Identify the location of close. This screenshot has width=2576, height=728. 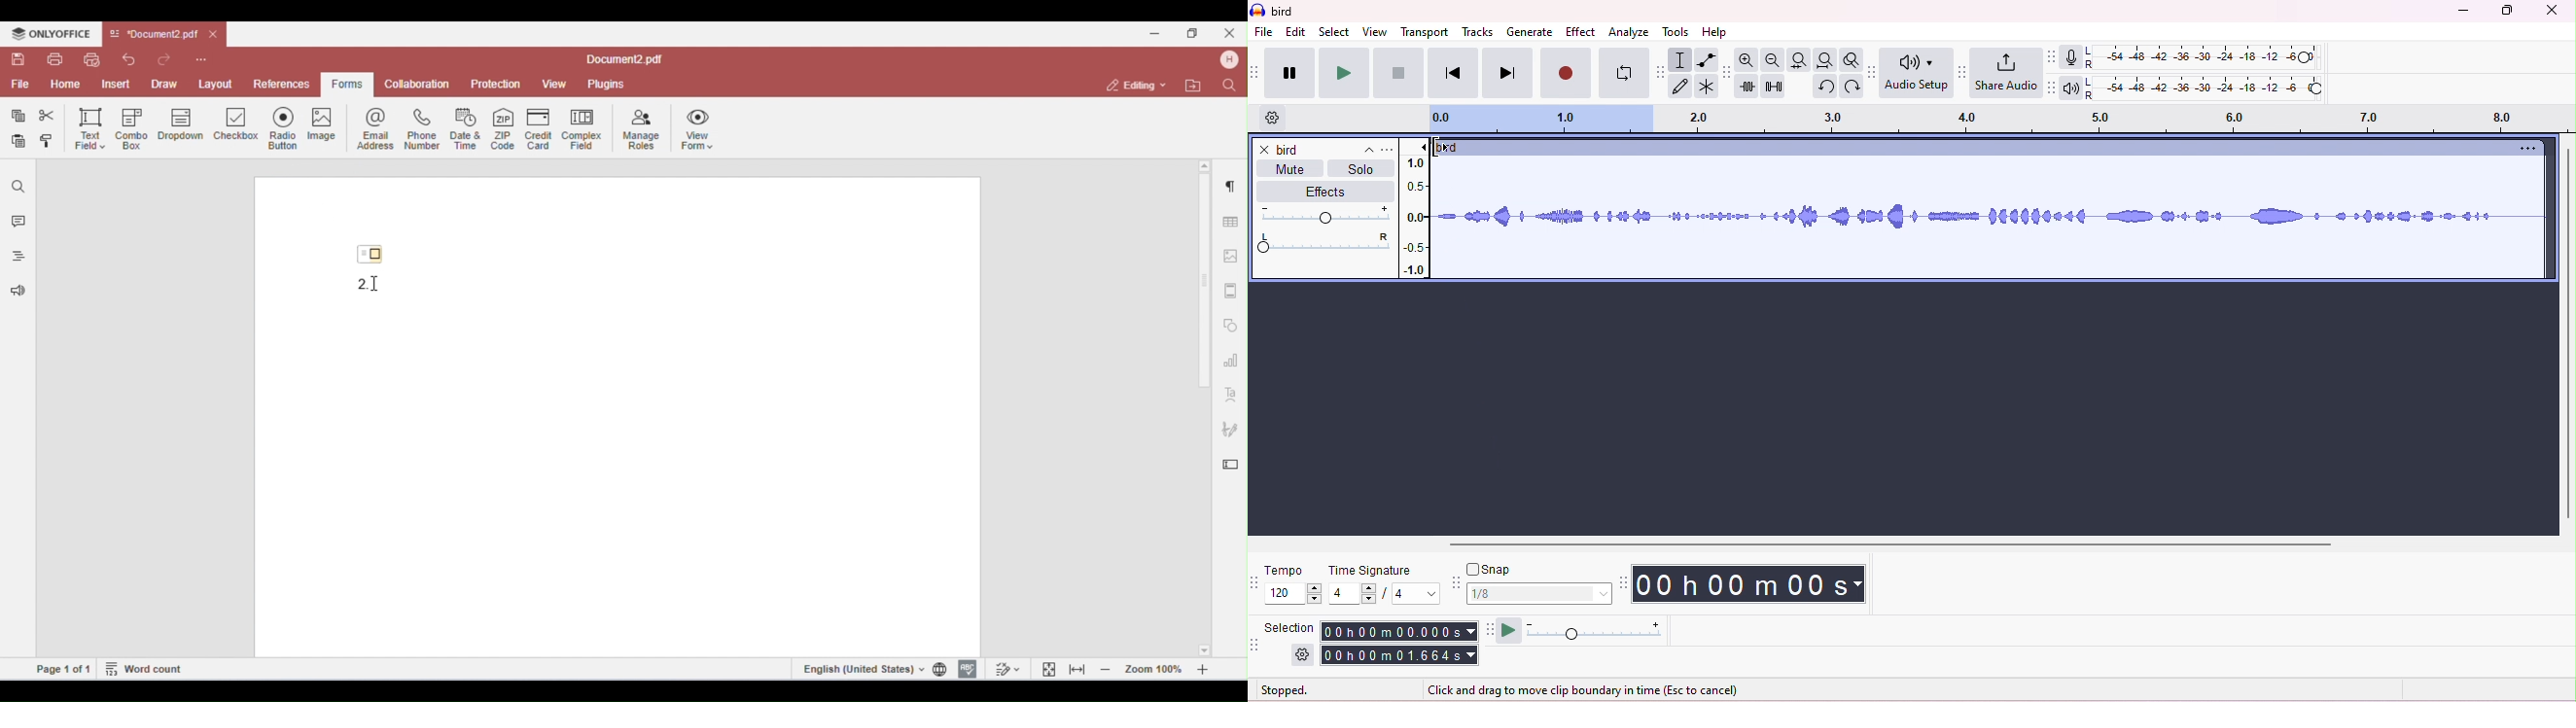
(2553, 11).